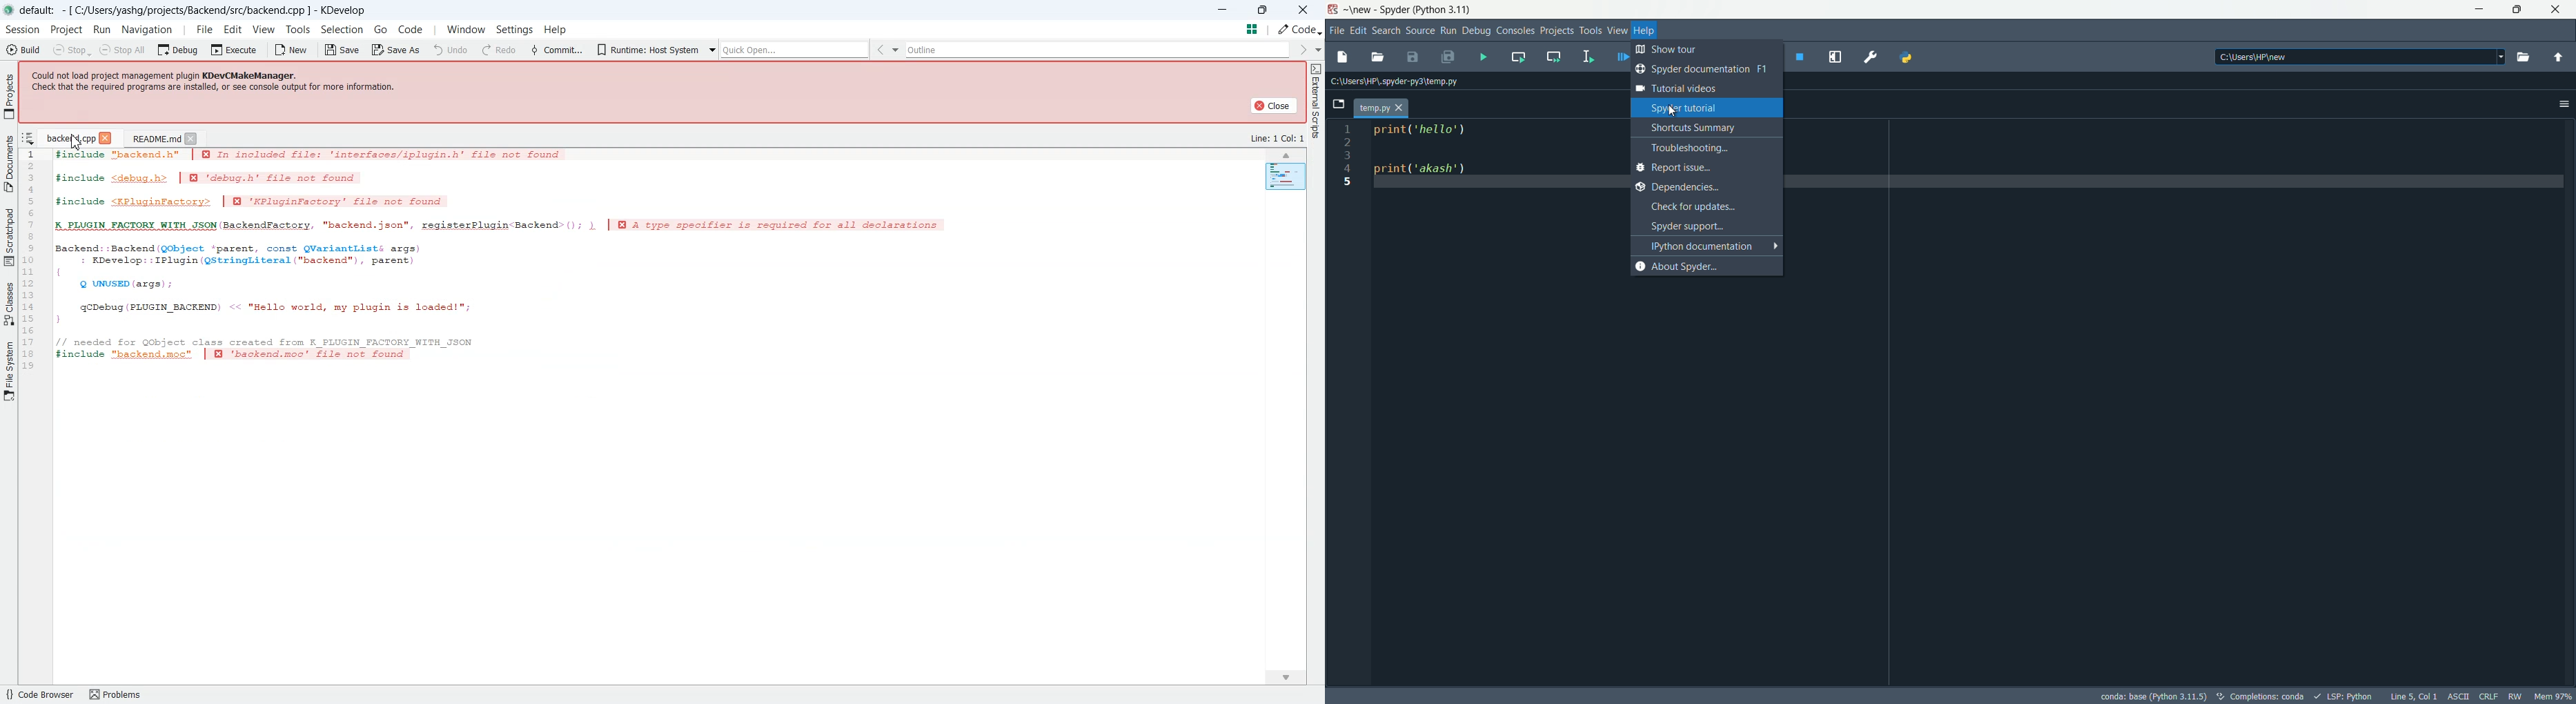 This screenshot has width=2576, height=728. I want to click on line number, so click(1344, 156).